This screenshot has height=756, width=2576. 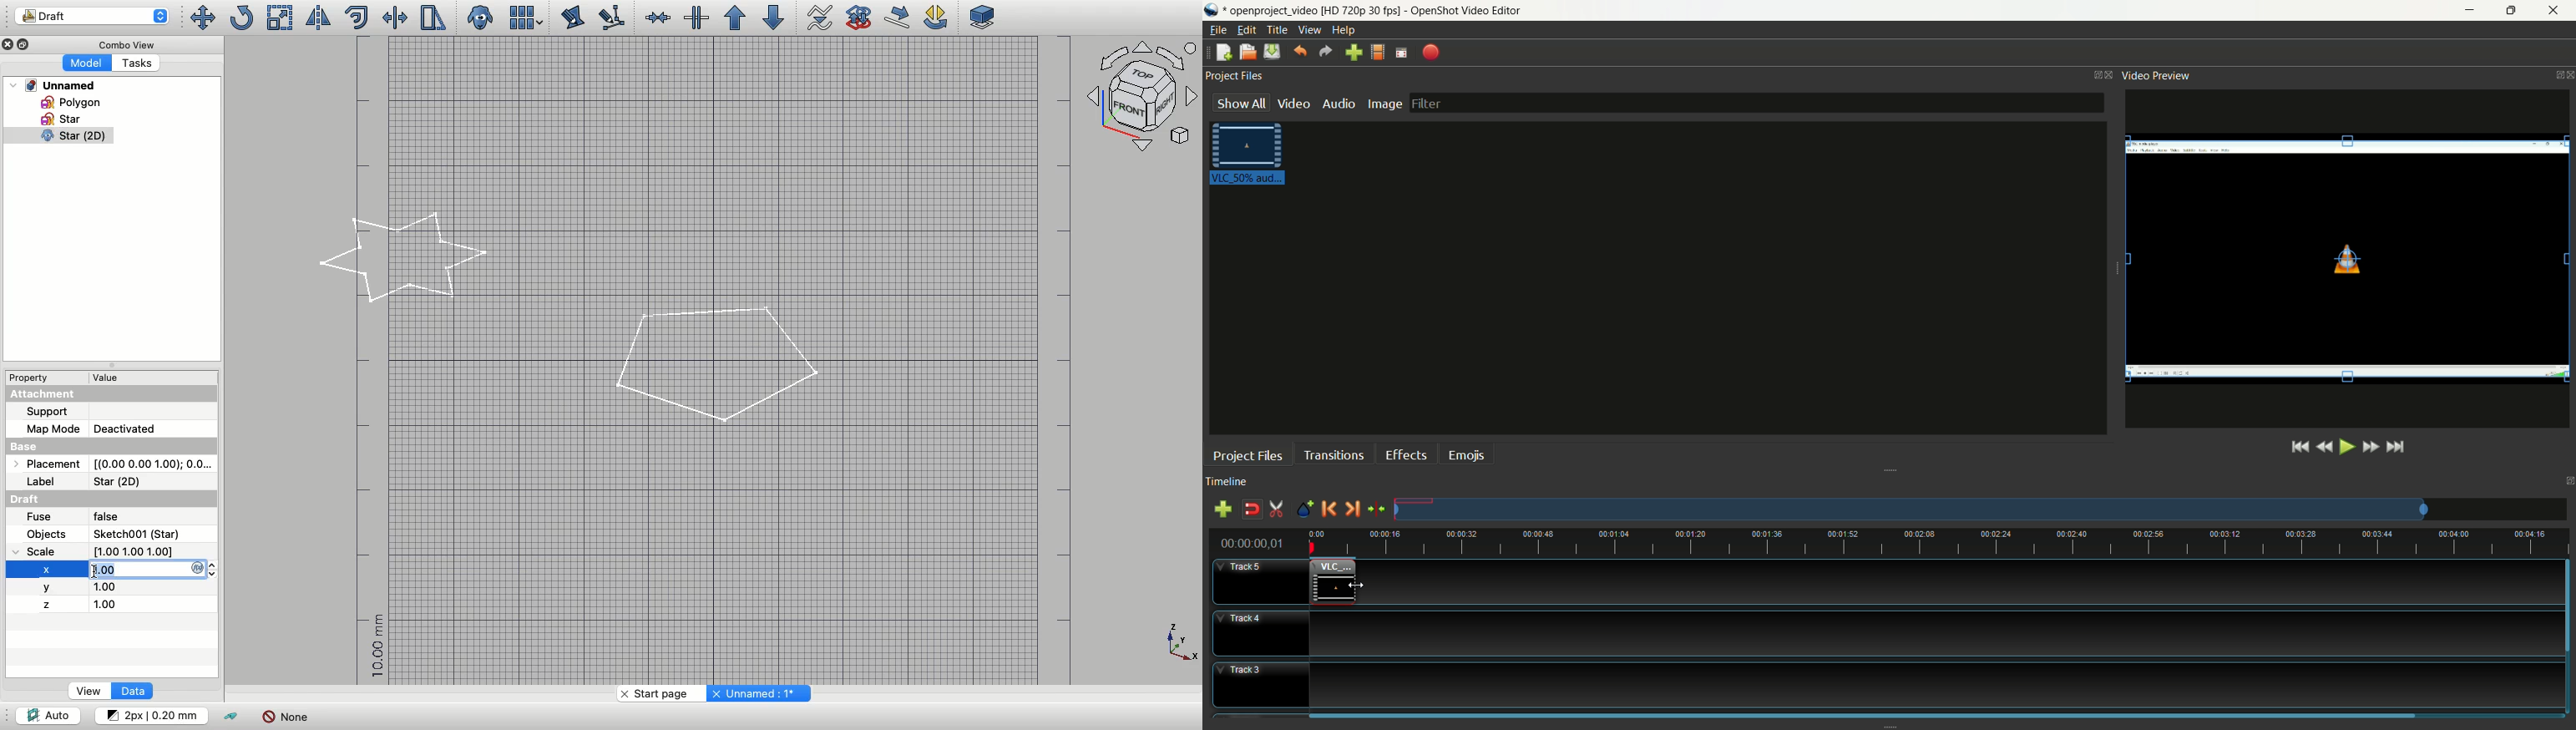 What do you see at coordinates (2296, 448) in the screenshot?
I see `jump to the start` at bounding box center [2296, 448].